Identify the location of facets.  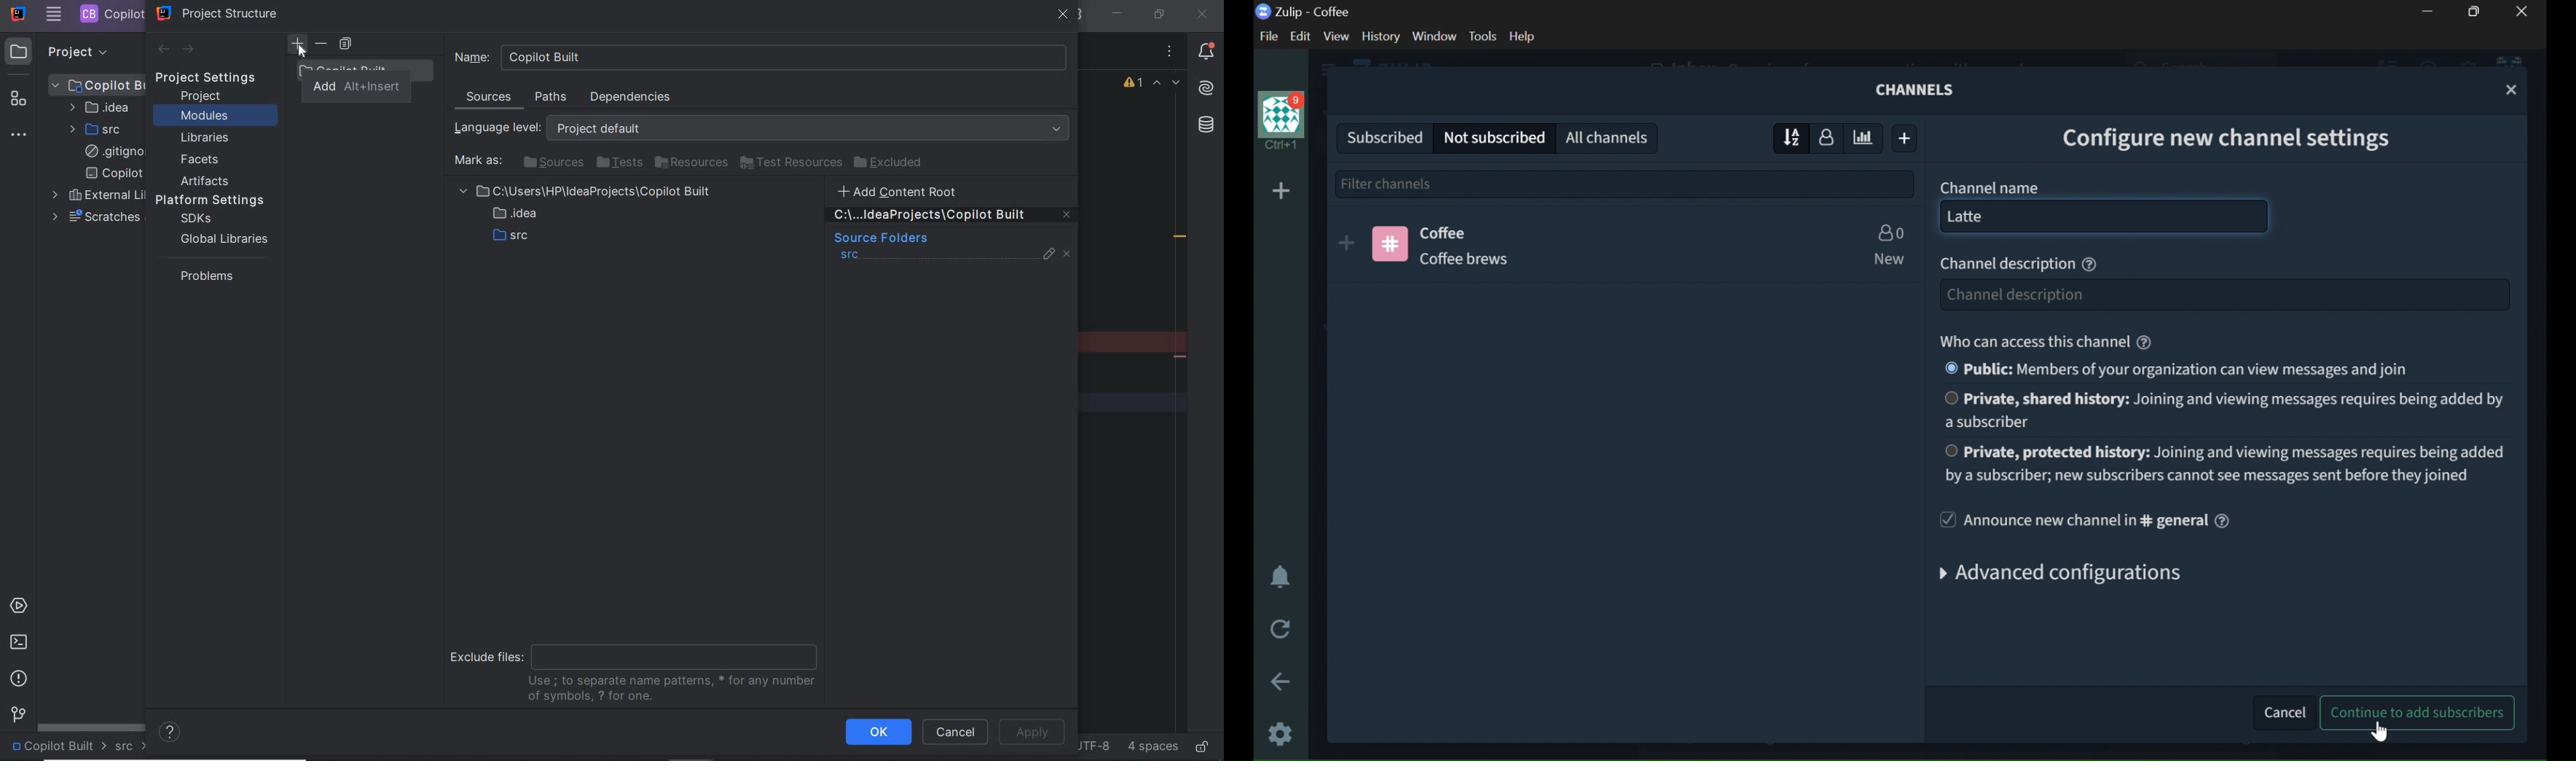
(200, 160).